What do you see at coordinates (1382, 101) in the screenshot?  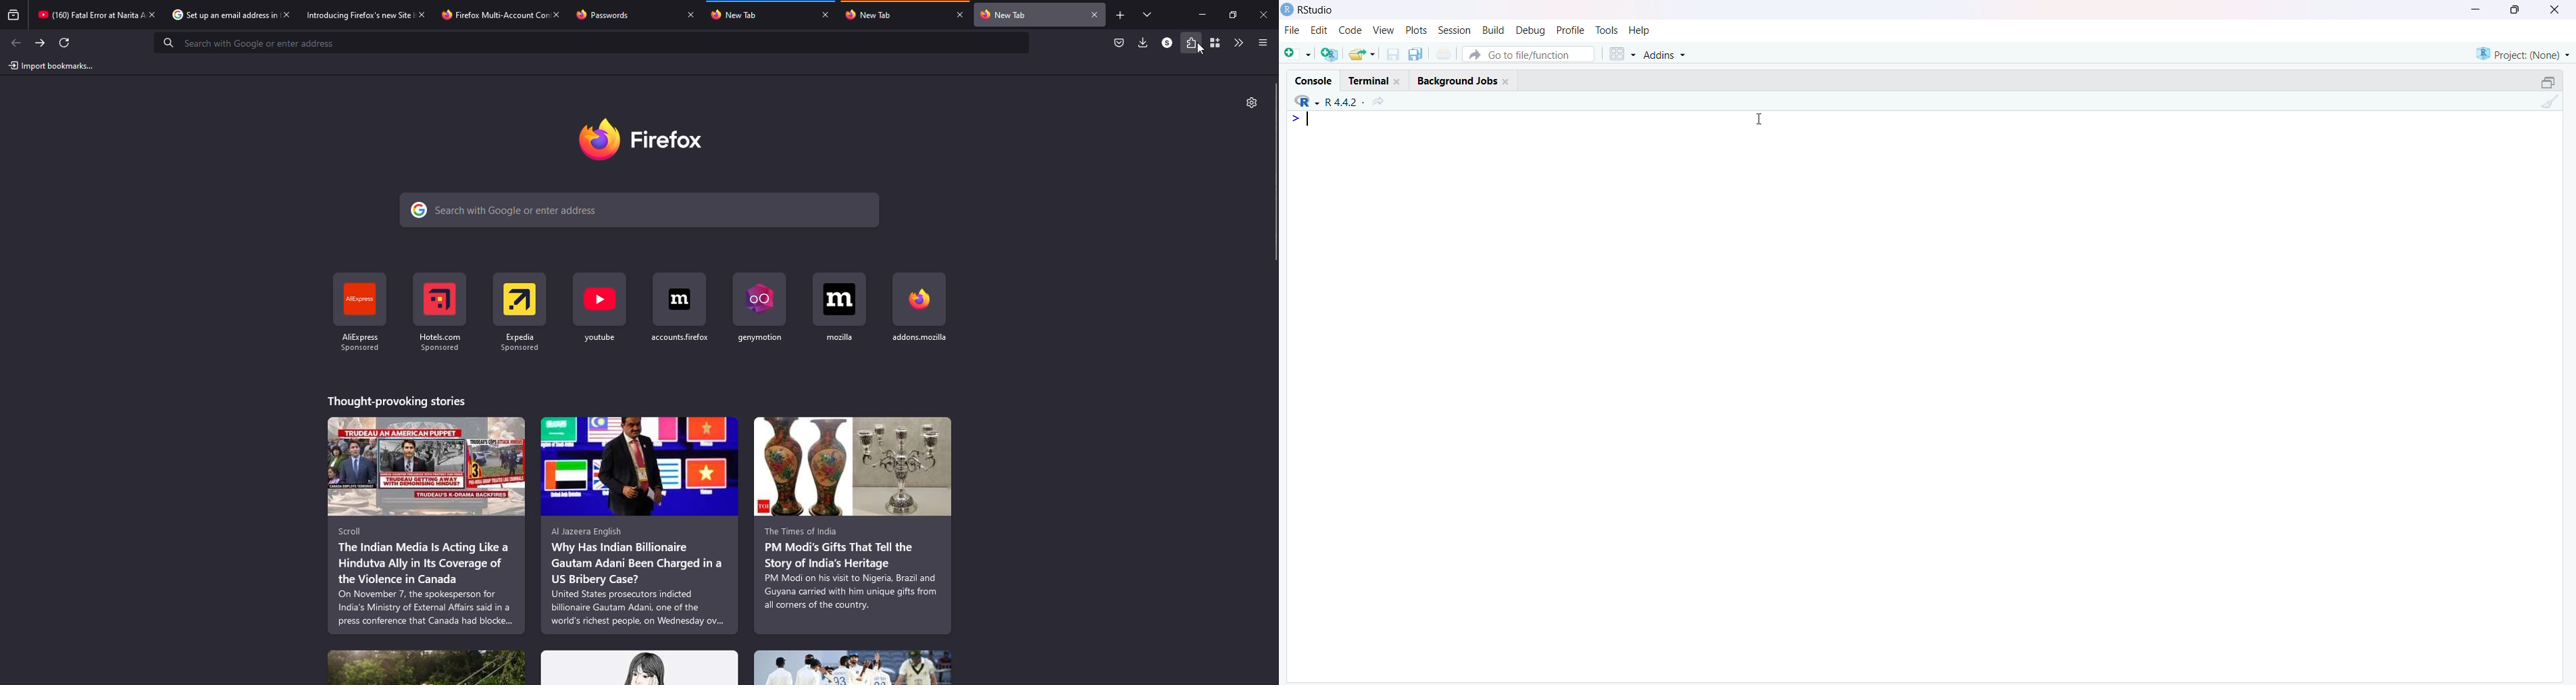 I see `View the current working directory` at bounding box center [1382, 101].